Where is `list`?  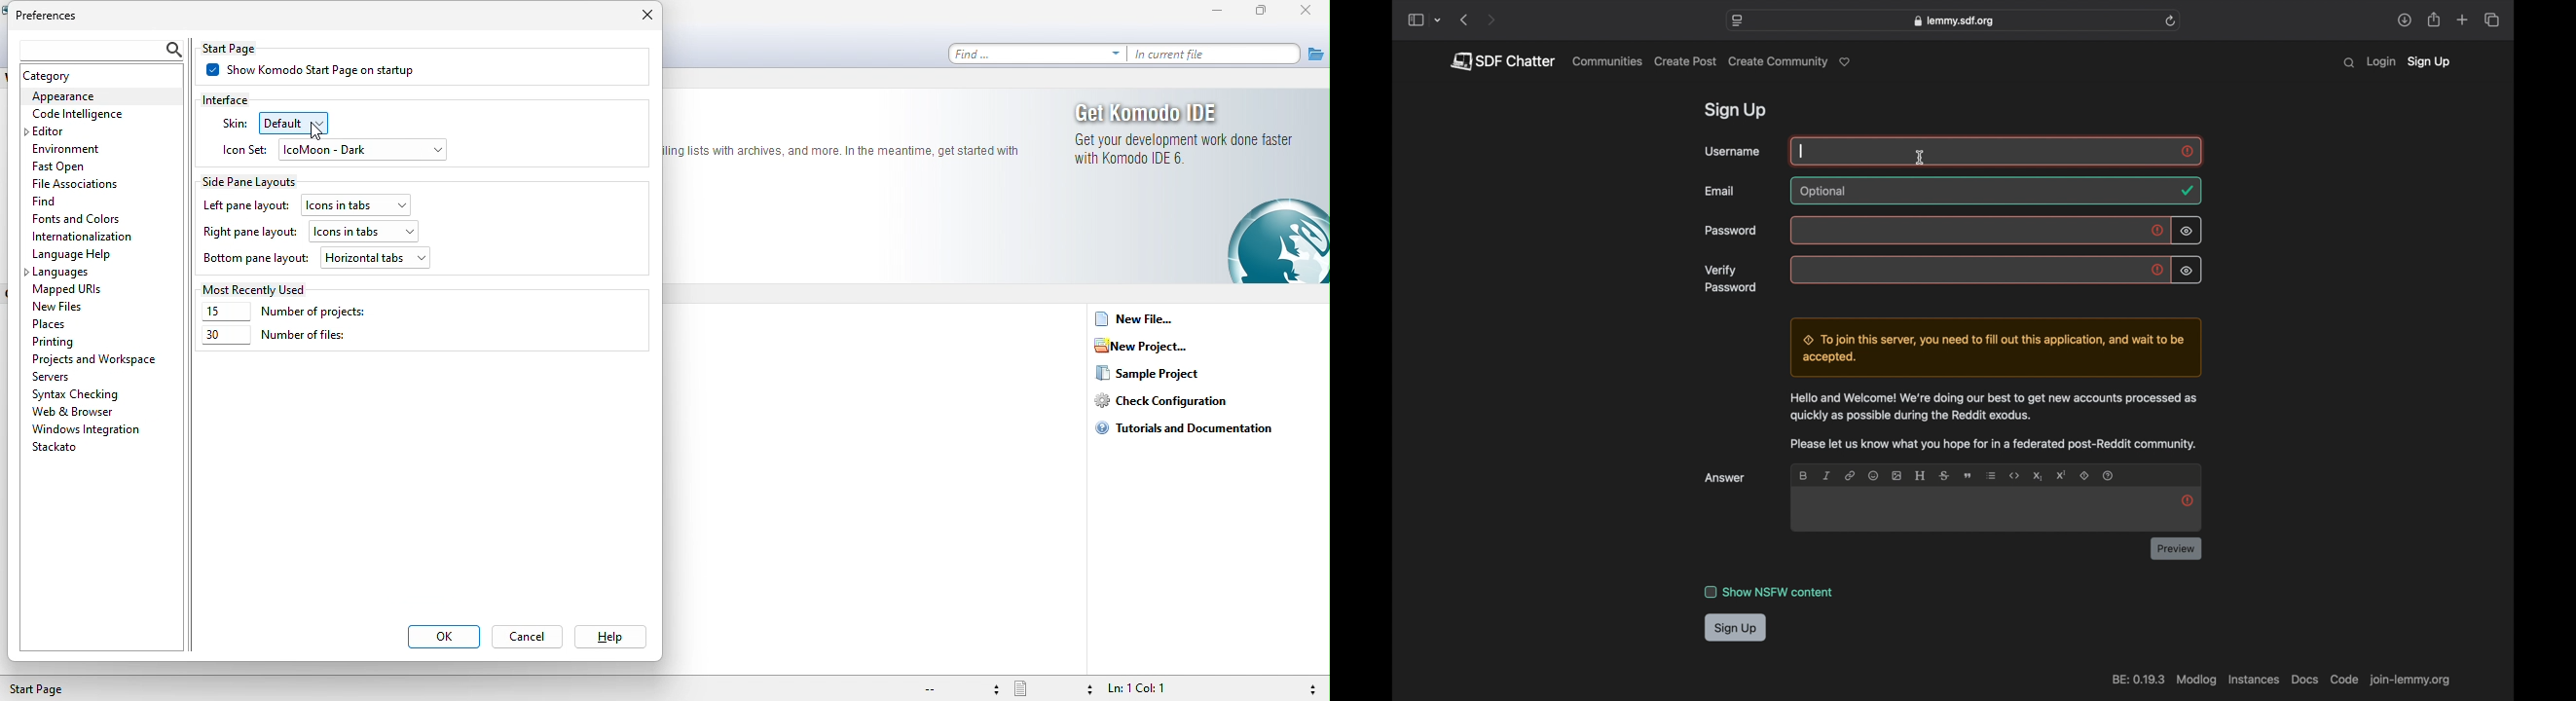 list is located at coordinates (1992, 475).